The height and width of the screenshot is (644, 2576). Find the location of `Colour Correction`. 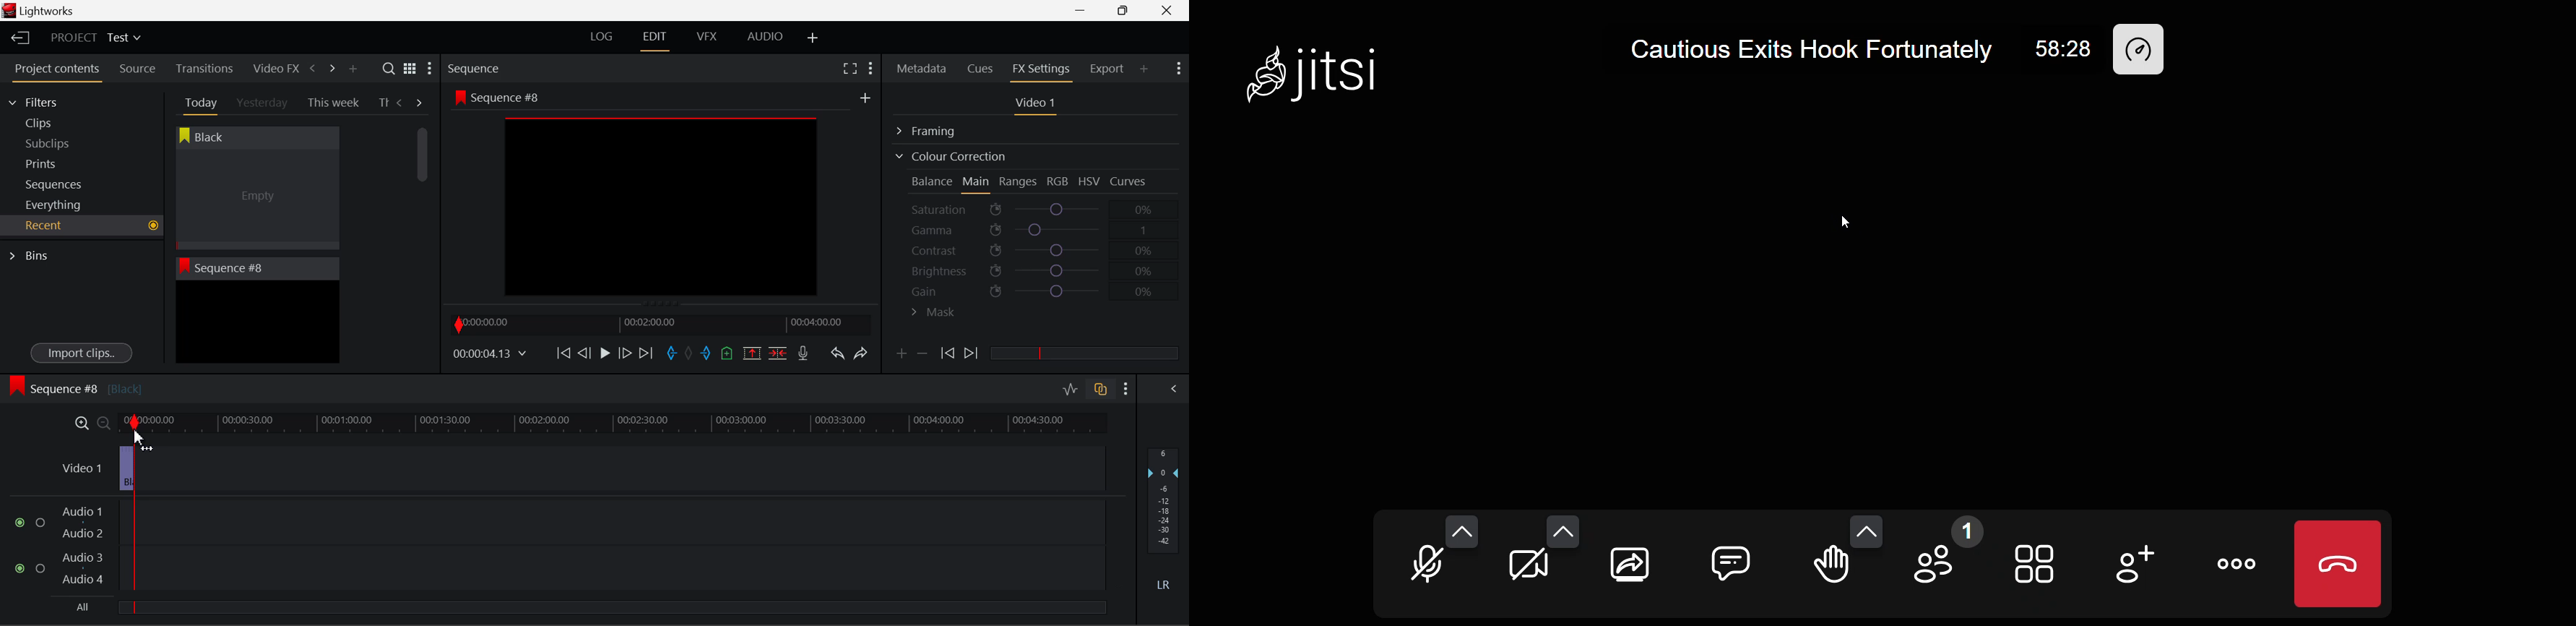

Colour Correction is located at coordinates (950, 156).